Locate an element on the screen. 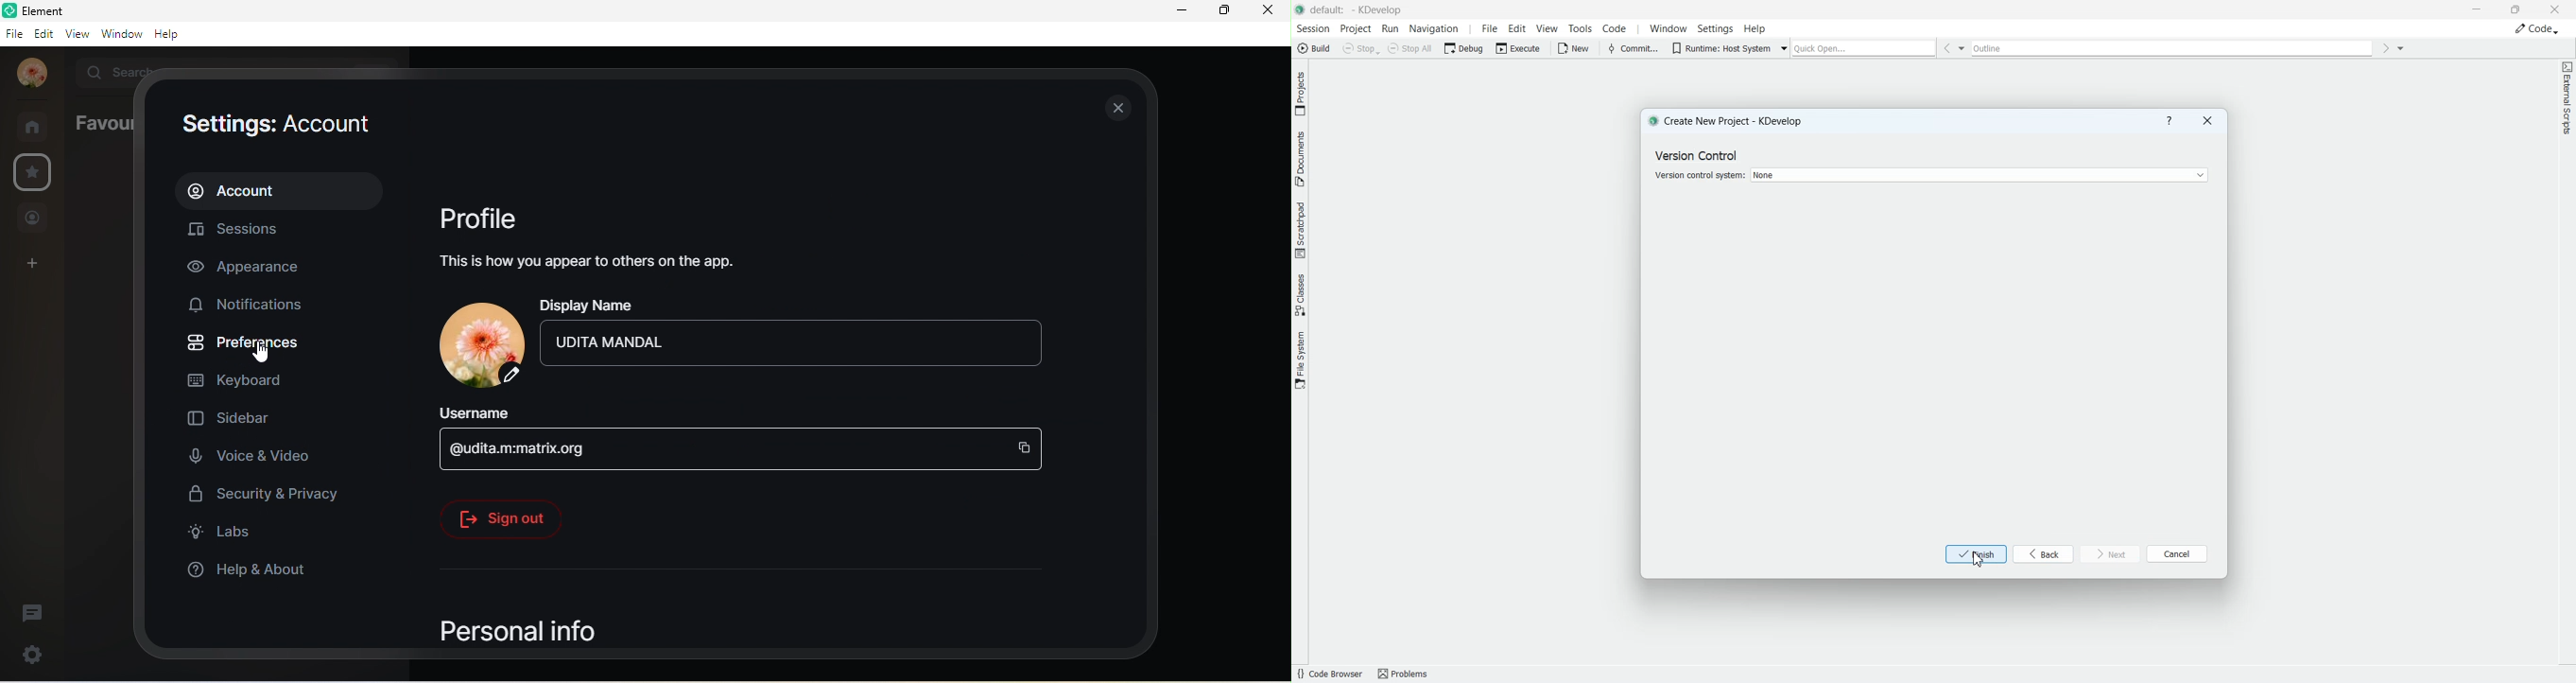  help is located at coordinates (173, 36).